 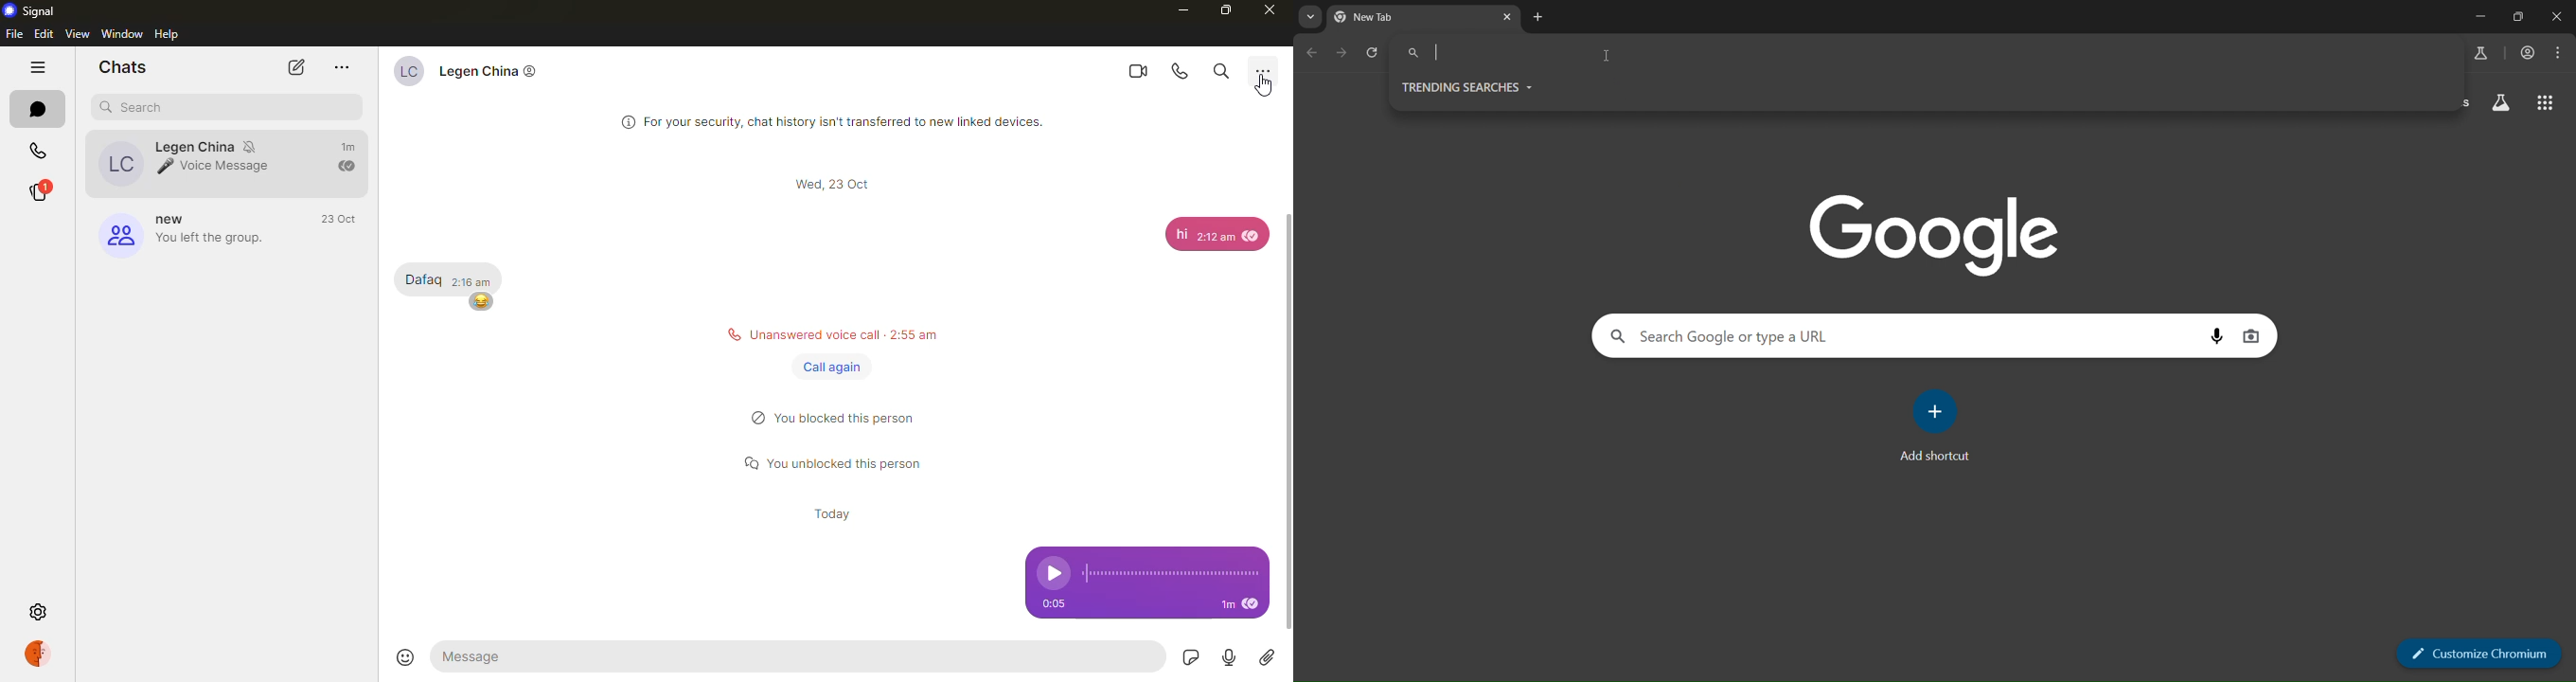 I want to click on time, so click(x=839, y=185).